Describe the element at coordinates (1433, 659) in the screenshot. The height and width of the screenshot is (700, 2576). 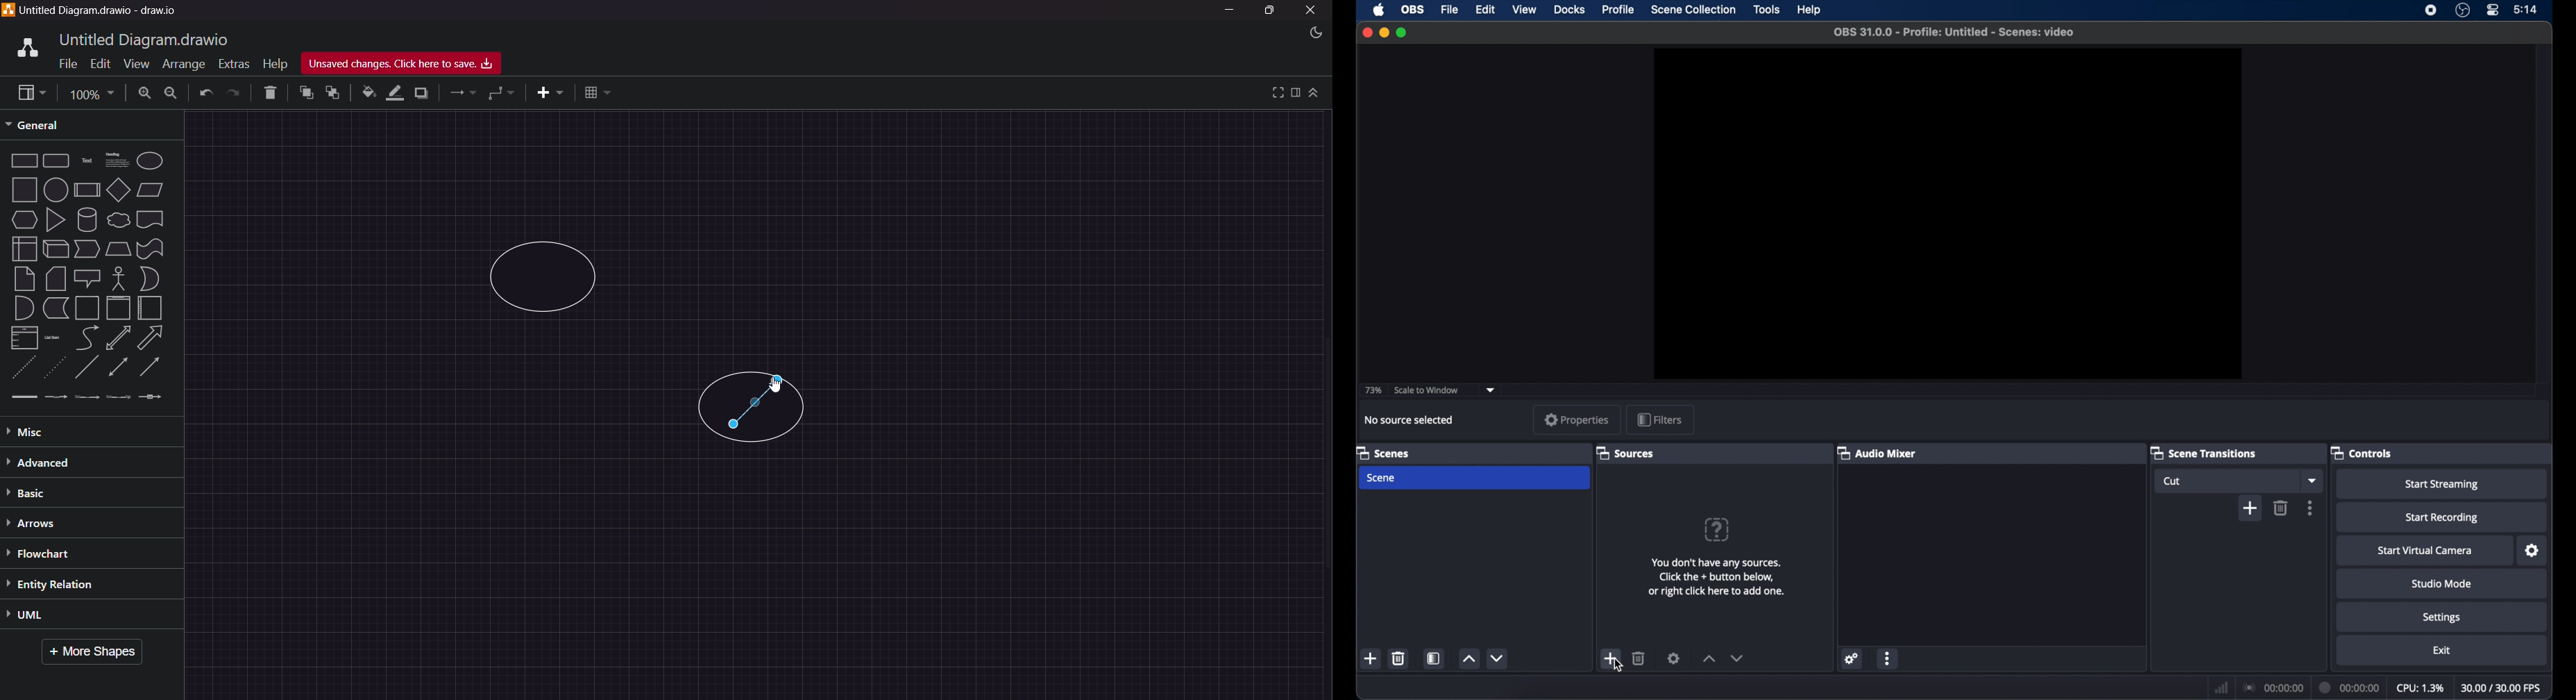
I see `scene filter` at that location.